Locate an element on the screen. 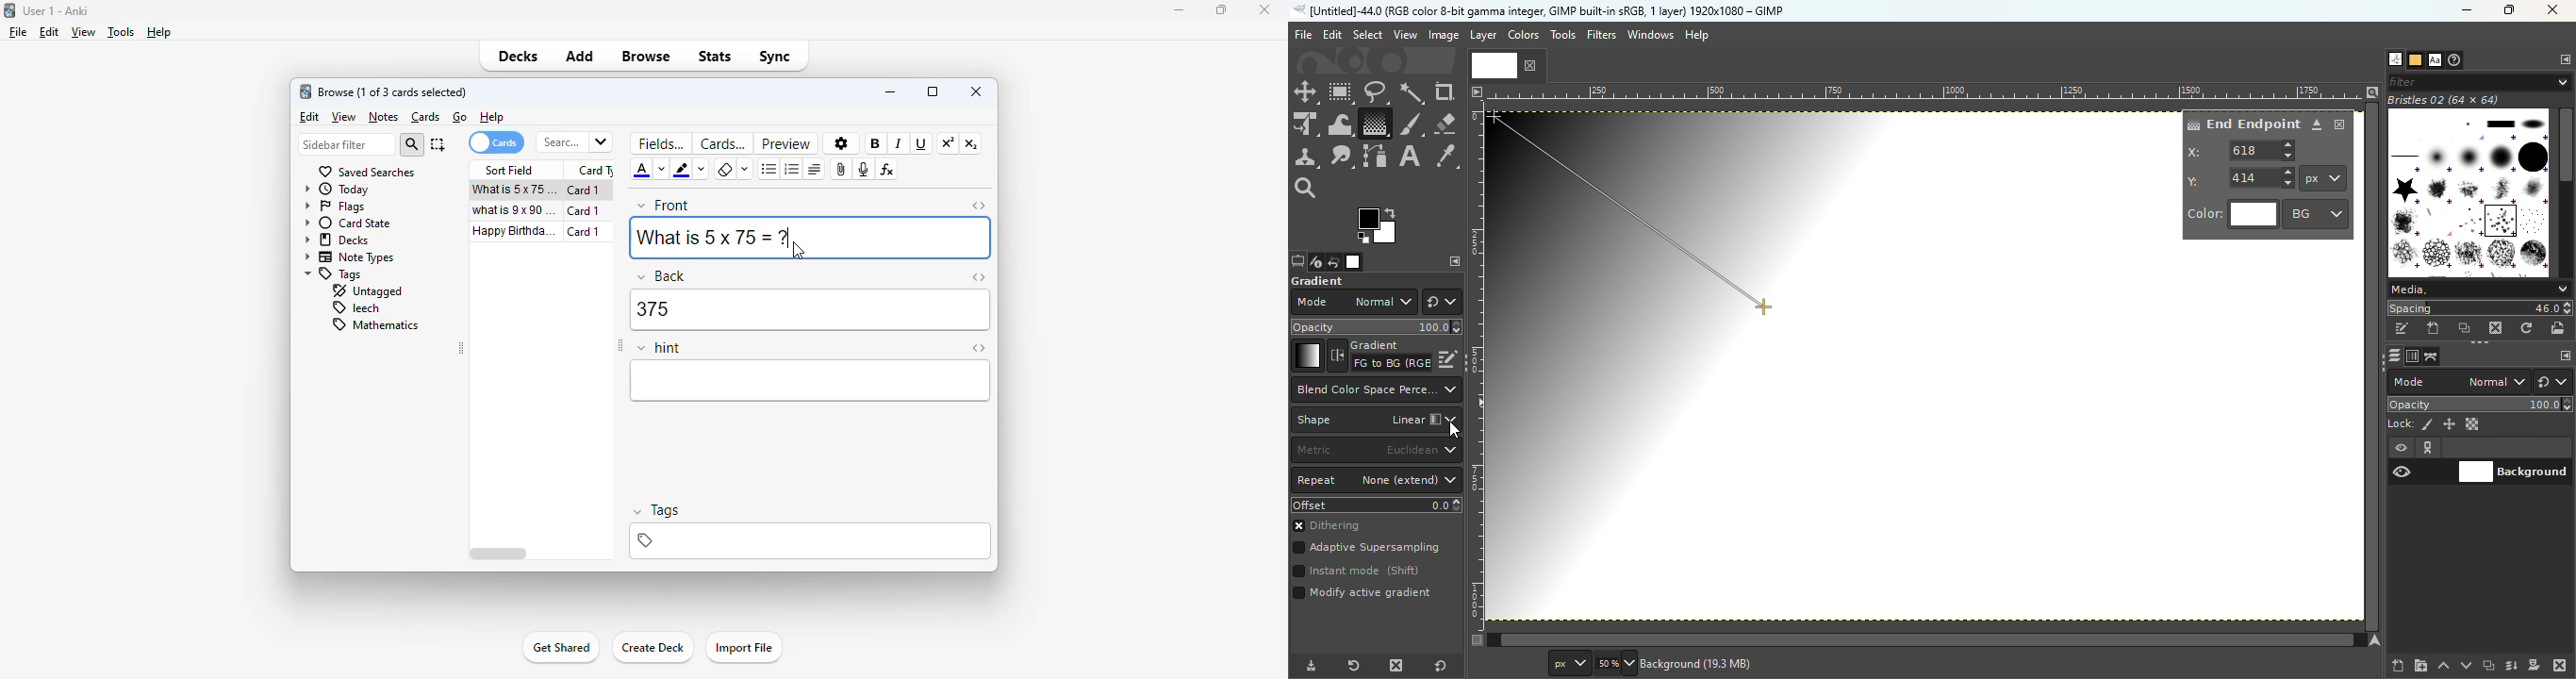 The image size is (2576, 700). options is located at coordinates (839, 142).